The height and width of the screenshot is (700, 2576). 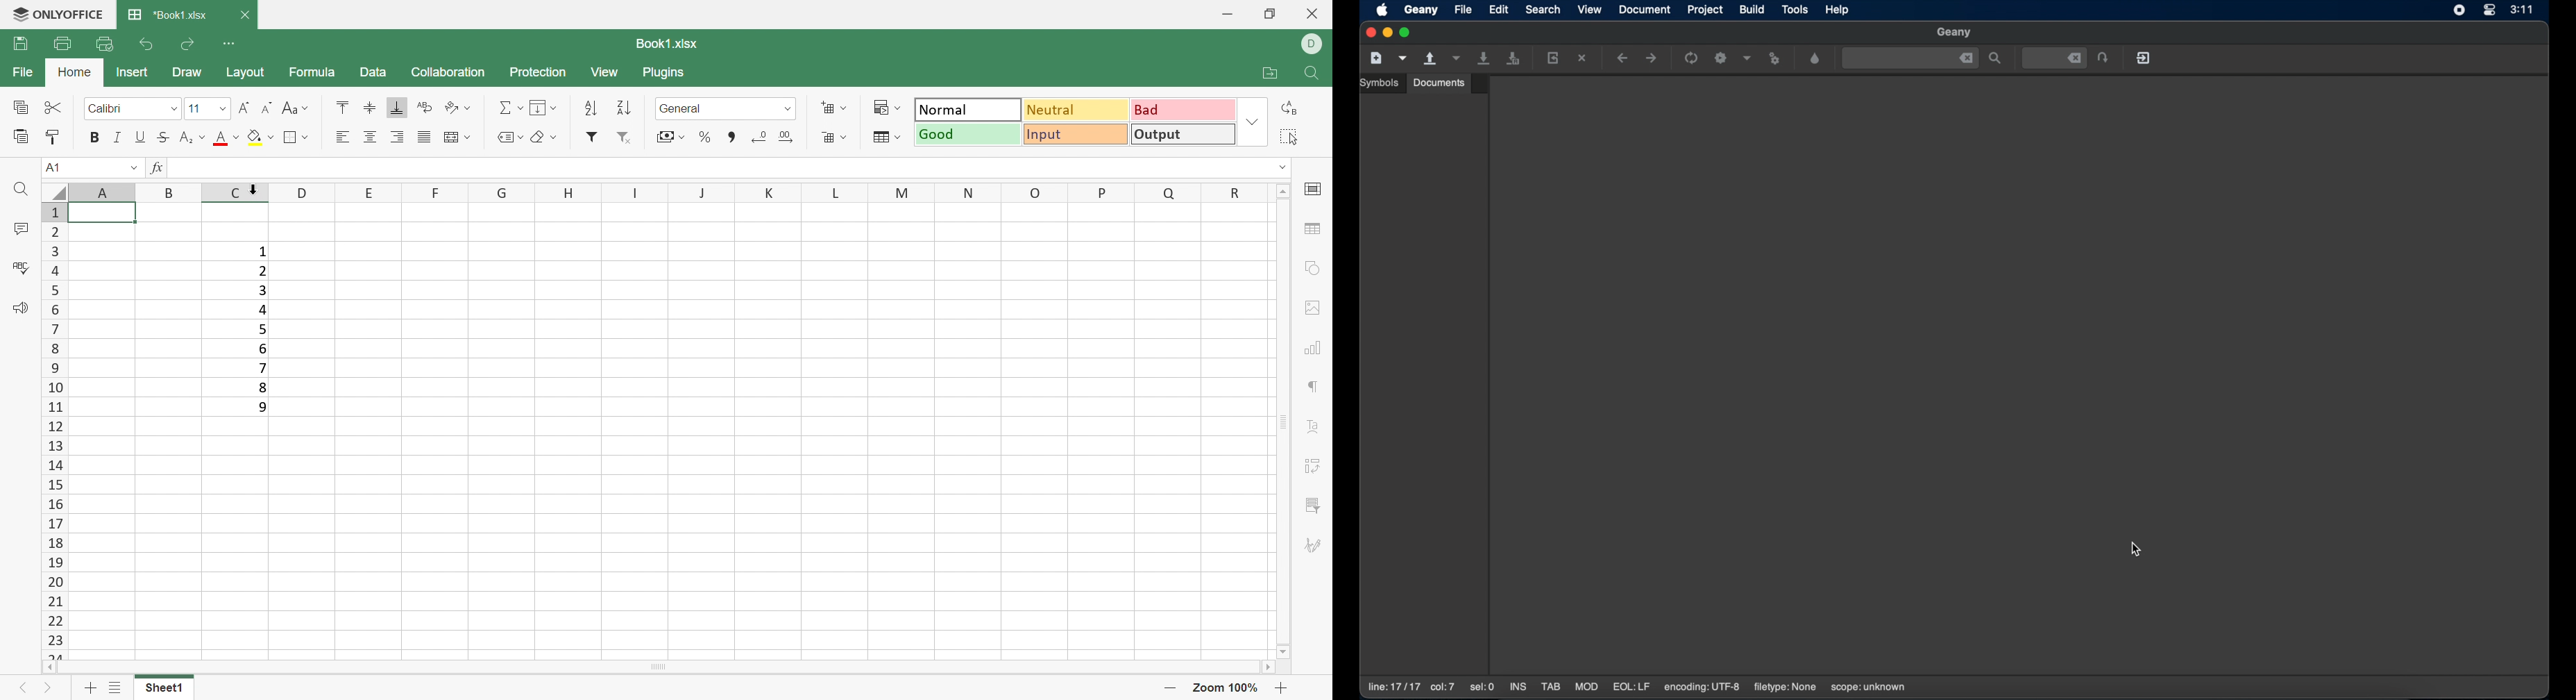 I want to click on Drop Down, so click(x=1284, y=167).